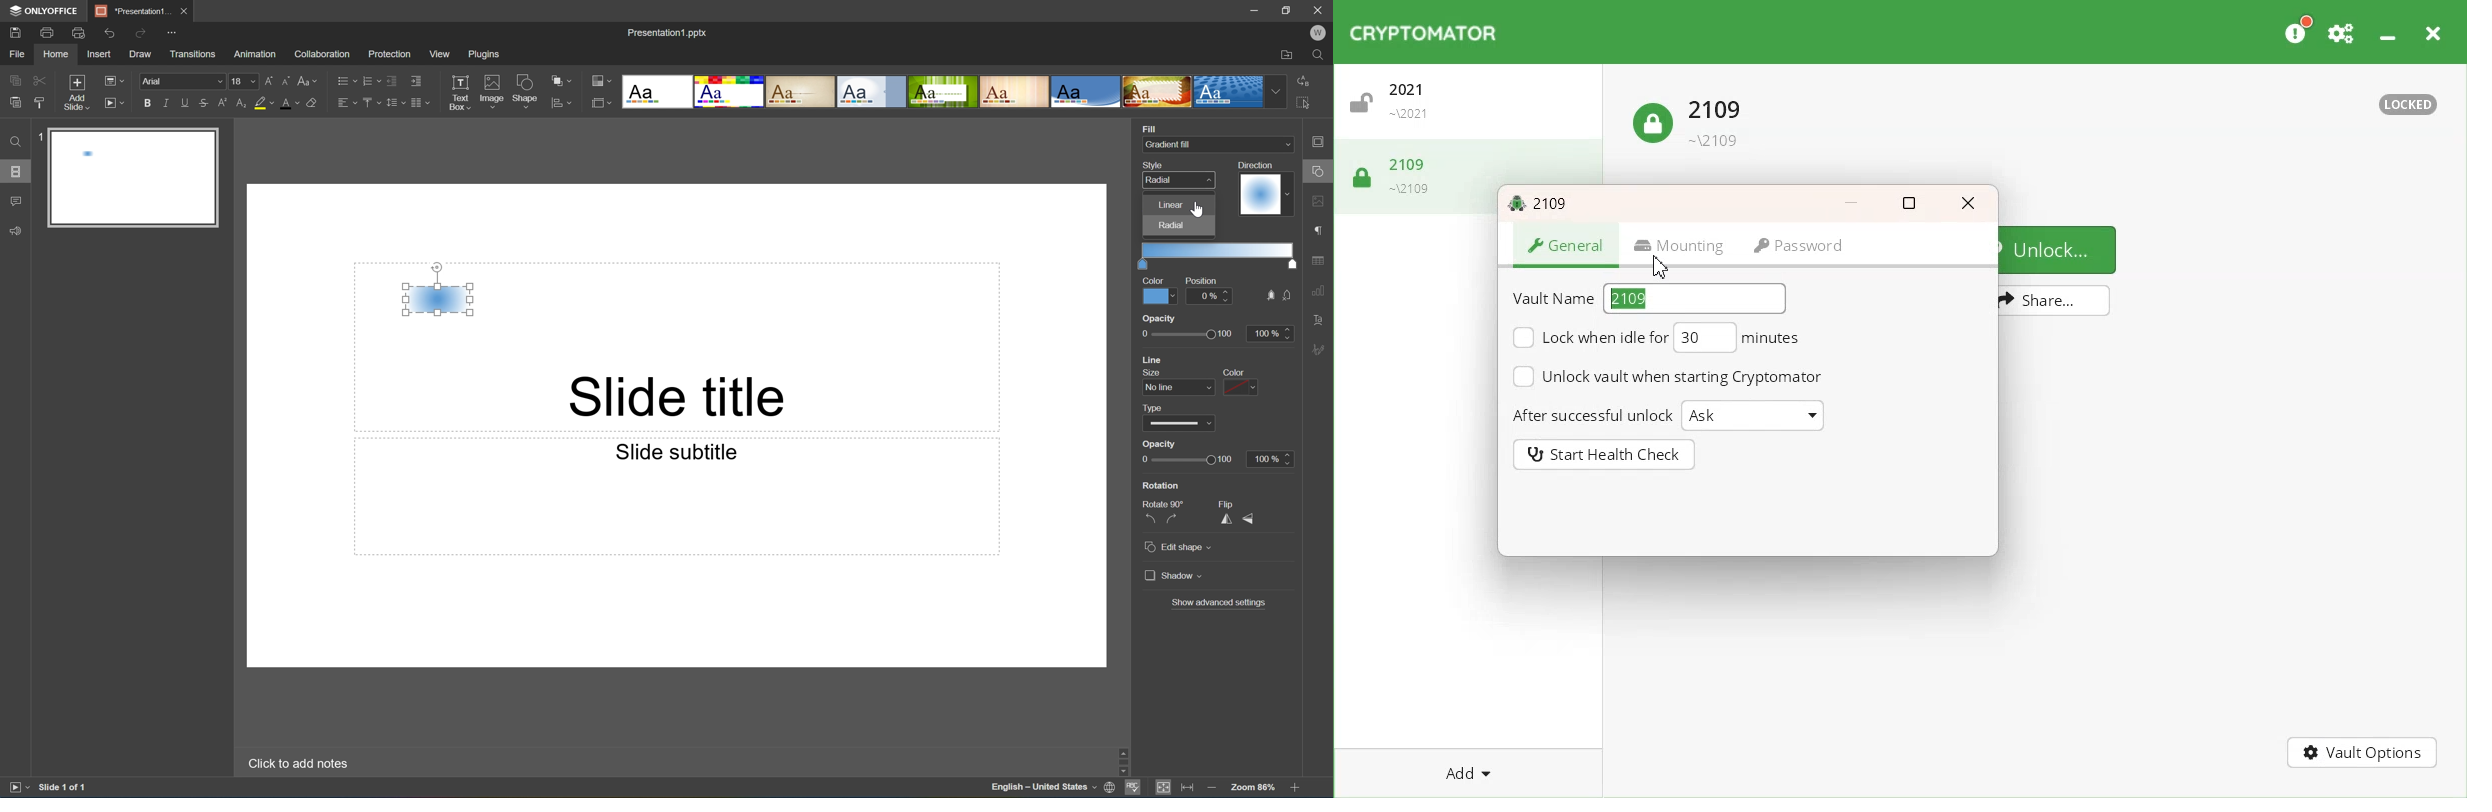 Image resolution: width=2492 pixels, height=812 pixels. I want to click on Unlock Vault, so click(1473, 106).